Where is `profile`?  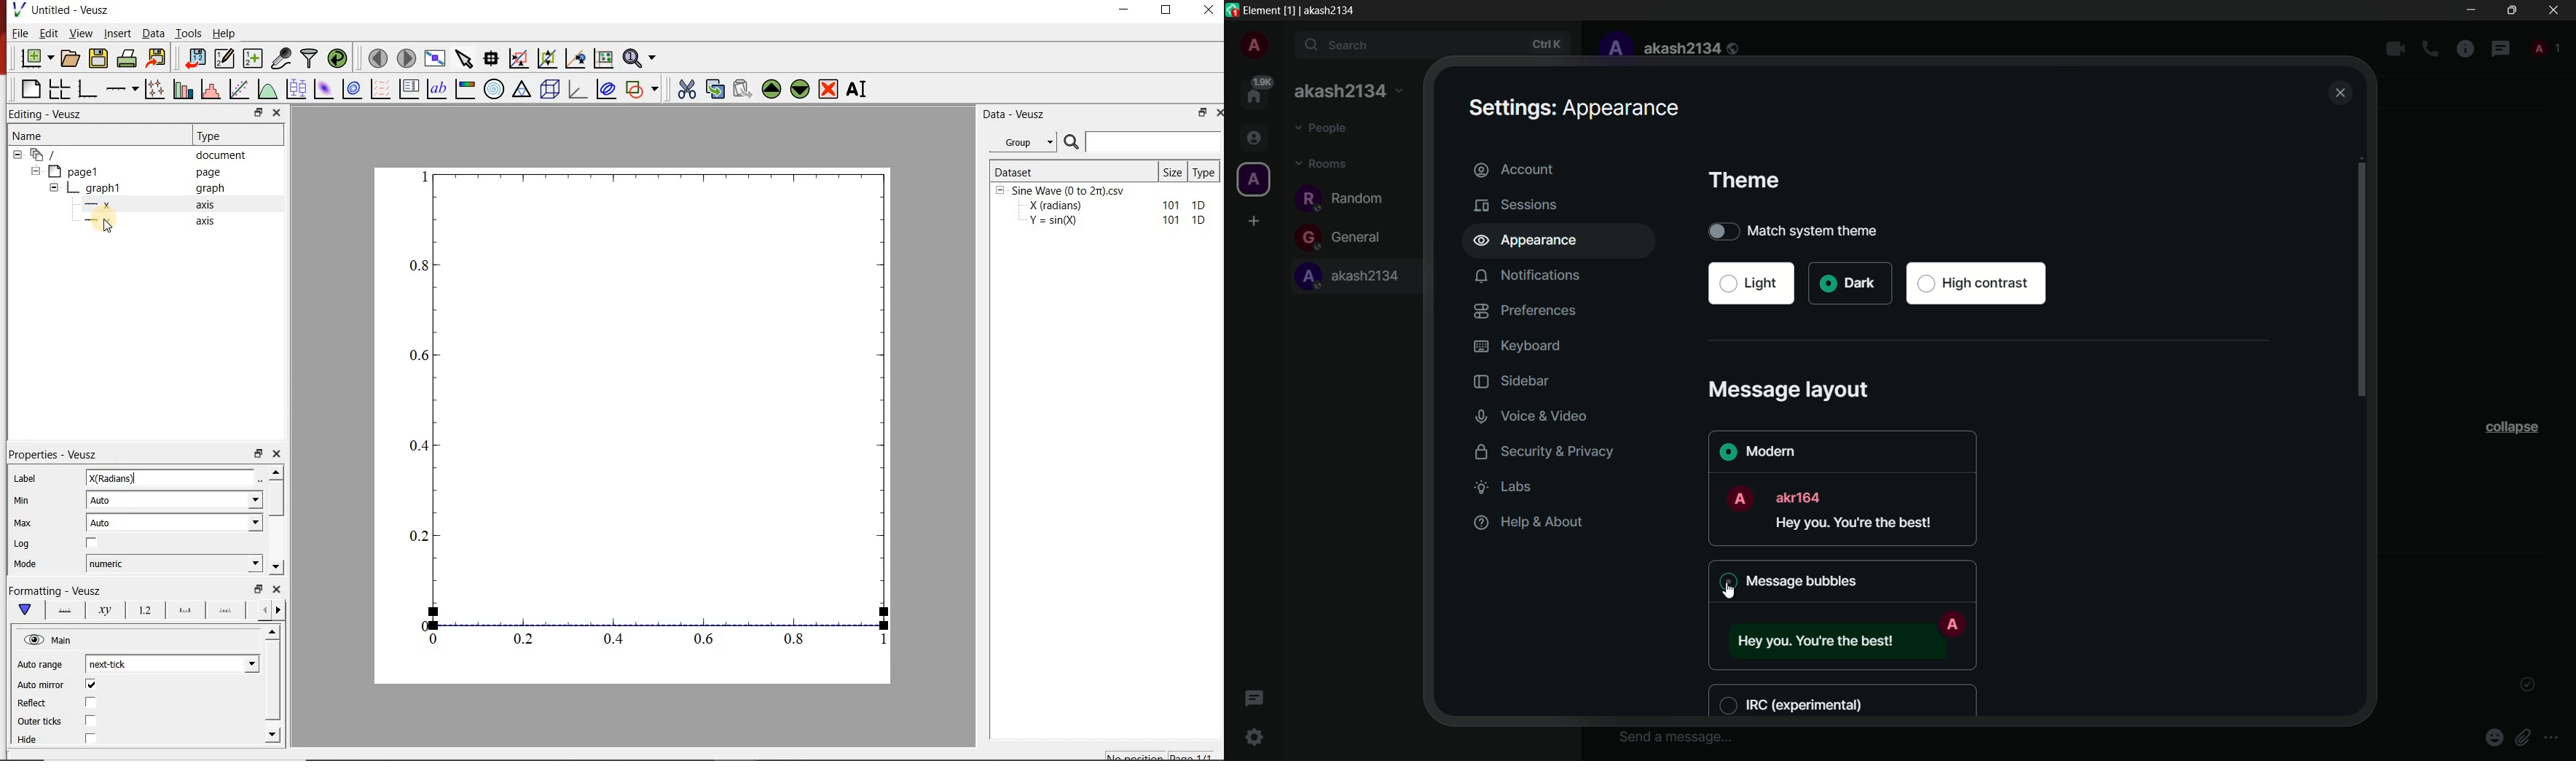 profile is located at coordinates (1253, 47).